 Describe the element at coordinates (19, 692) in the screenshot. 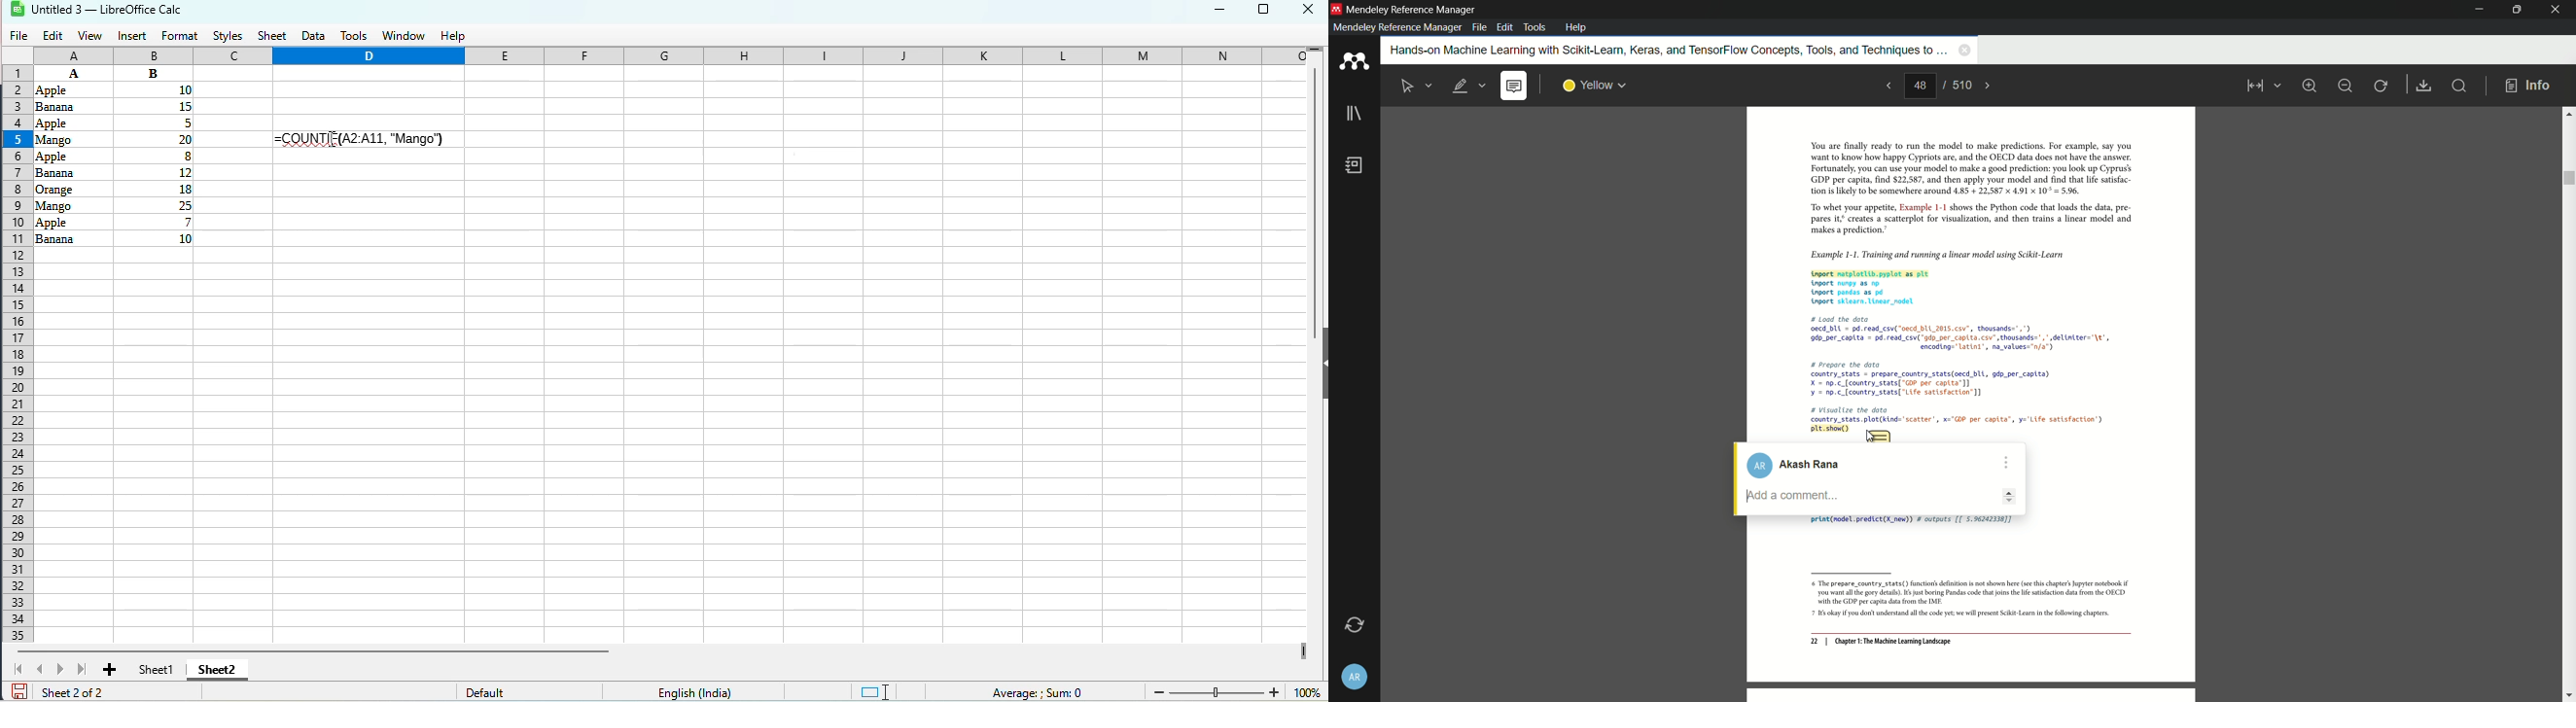

I see `click to save document` at that location.